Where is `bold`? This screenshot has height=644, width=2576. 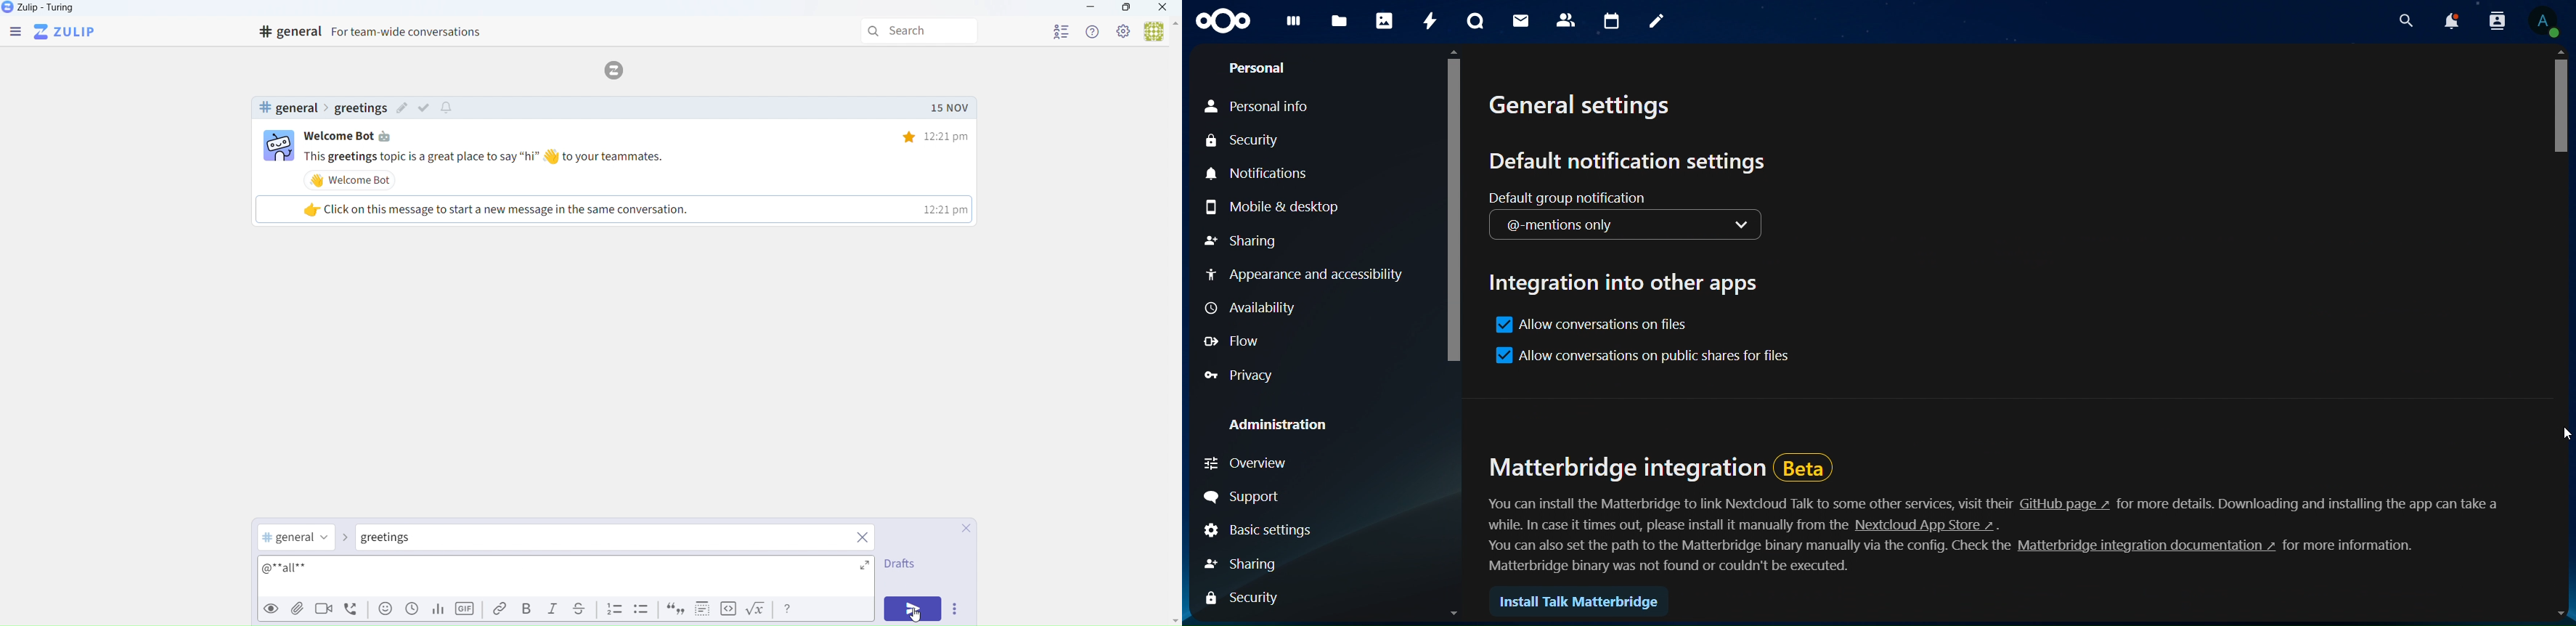 bold is located at coordinates (524, 609).